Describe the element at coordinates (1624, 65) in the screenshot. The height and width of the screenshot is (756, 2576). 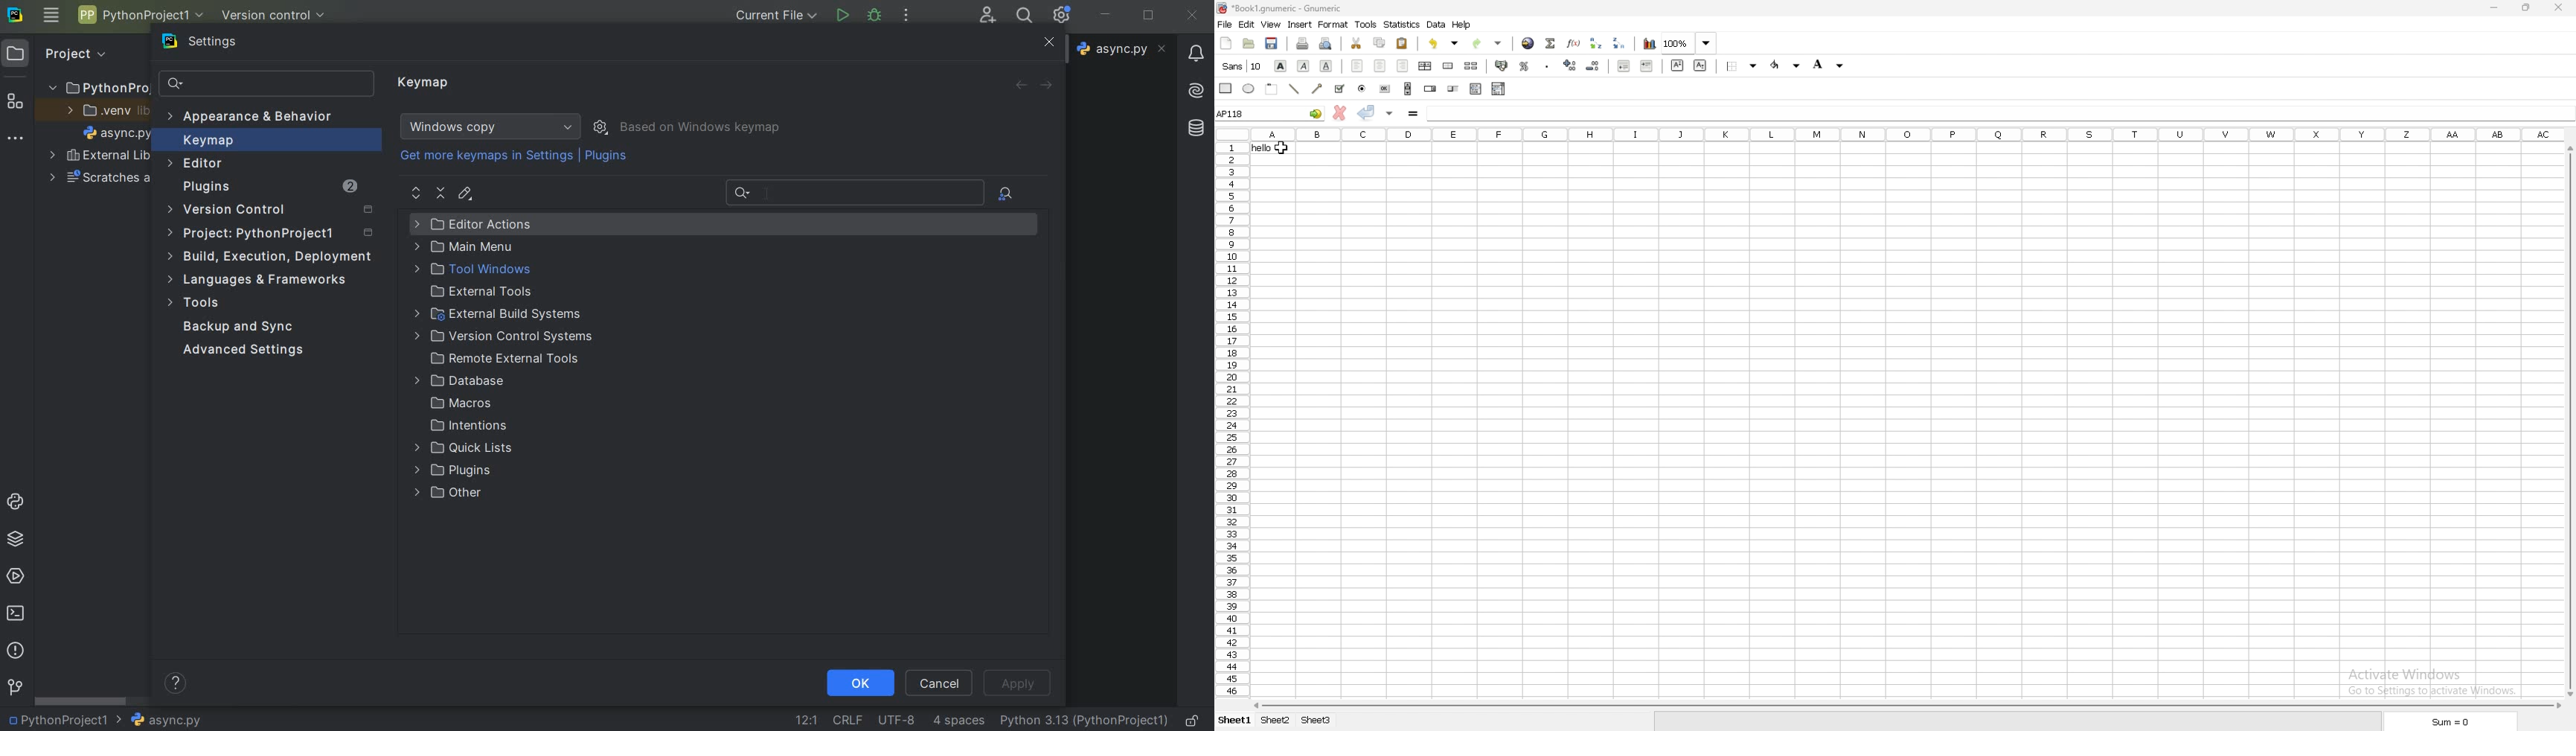
I see `decrease indent` at that location.